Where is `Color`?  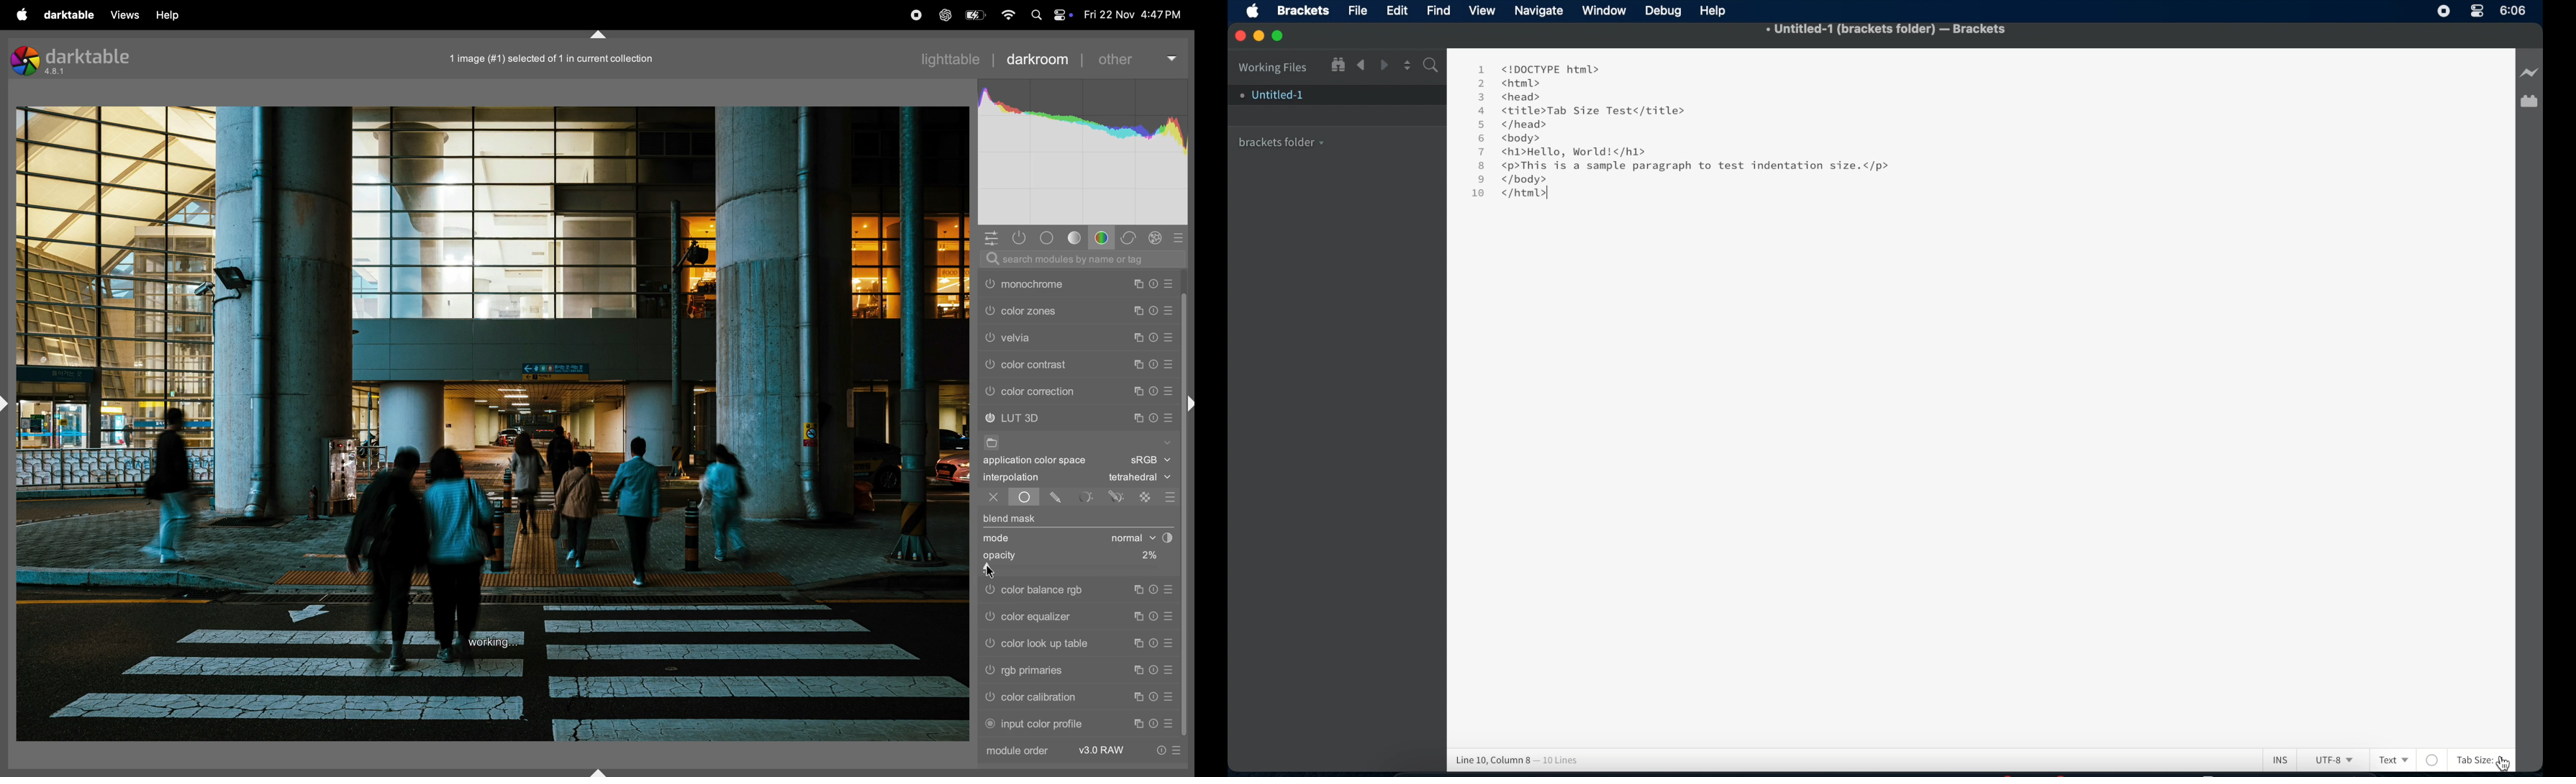
Color is located at coordinates (2433, 760).